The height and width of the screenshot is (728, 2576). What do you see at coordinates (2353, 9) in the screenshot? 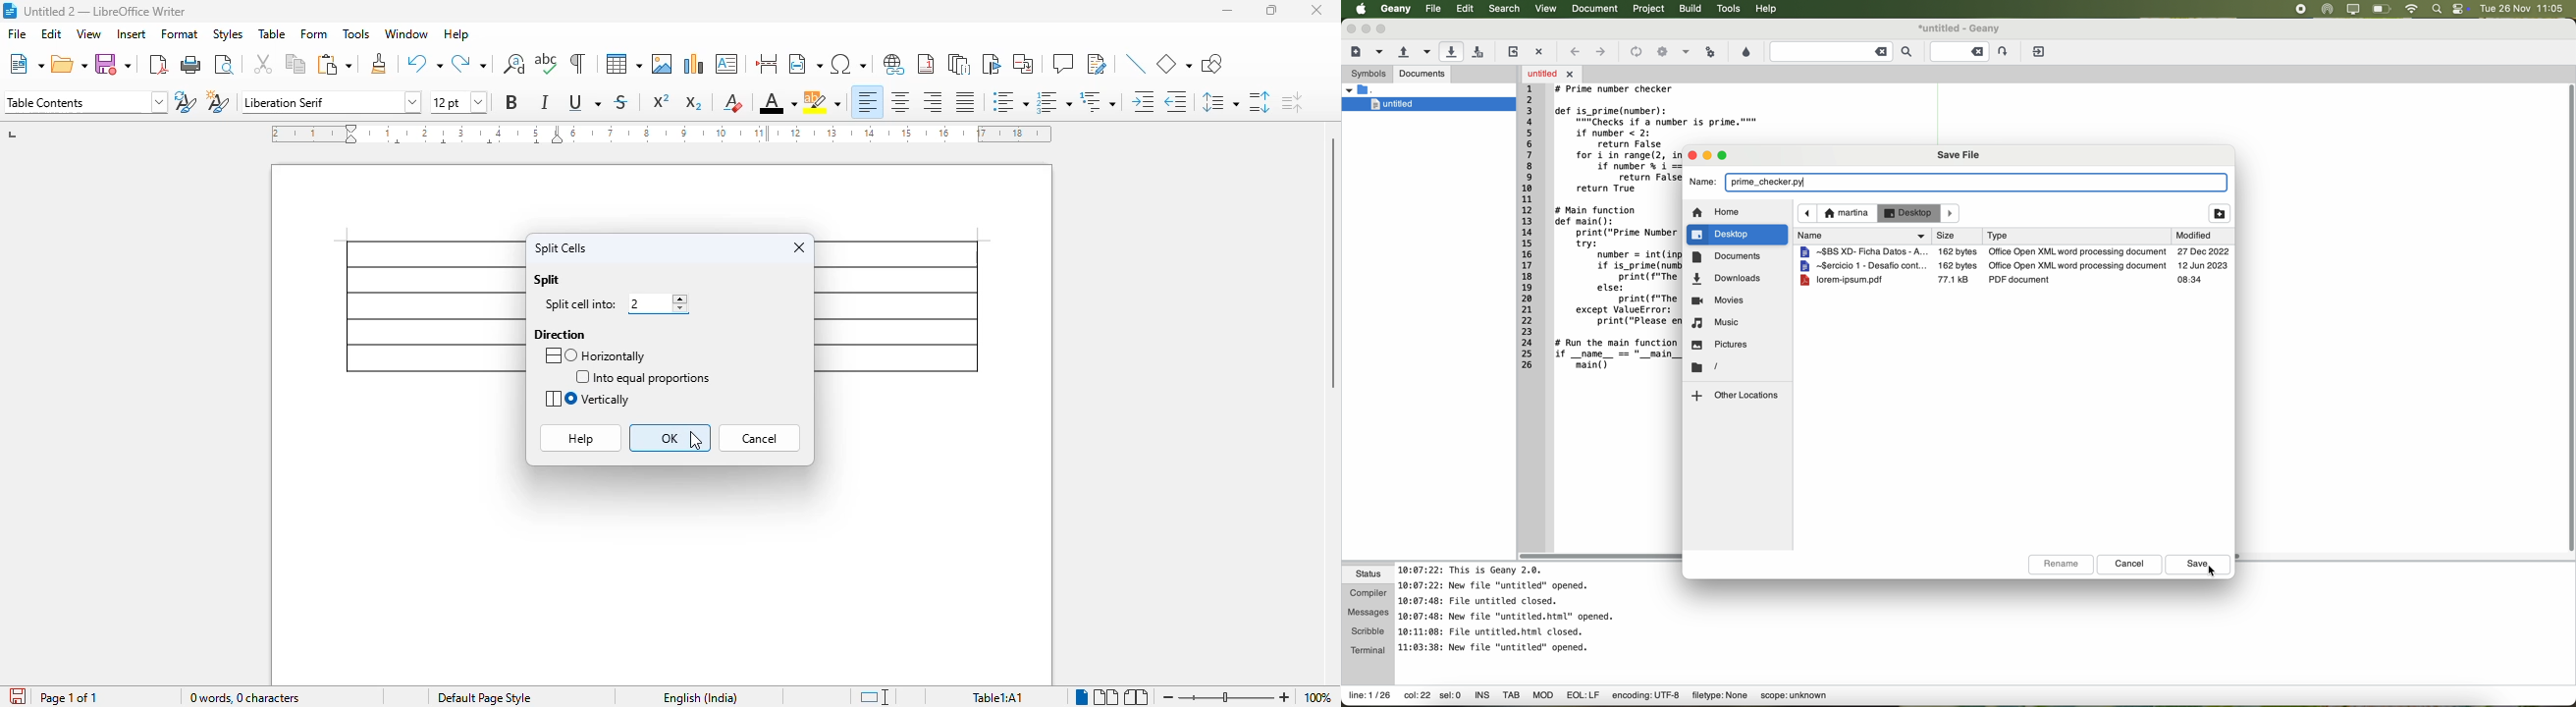
I see `screen` at bounding box center [2353, 9].